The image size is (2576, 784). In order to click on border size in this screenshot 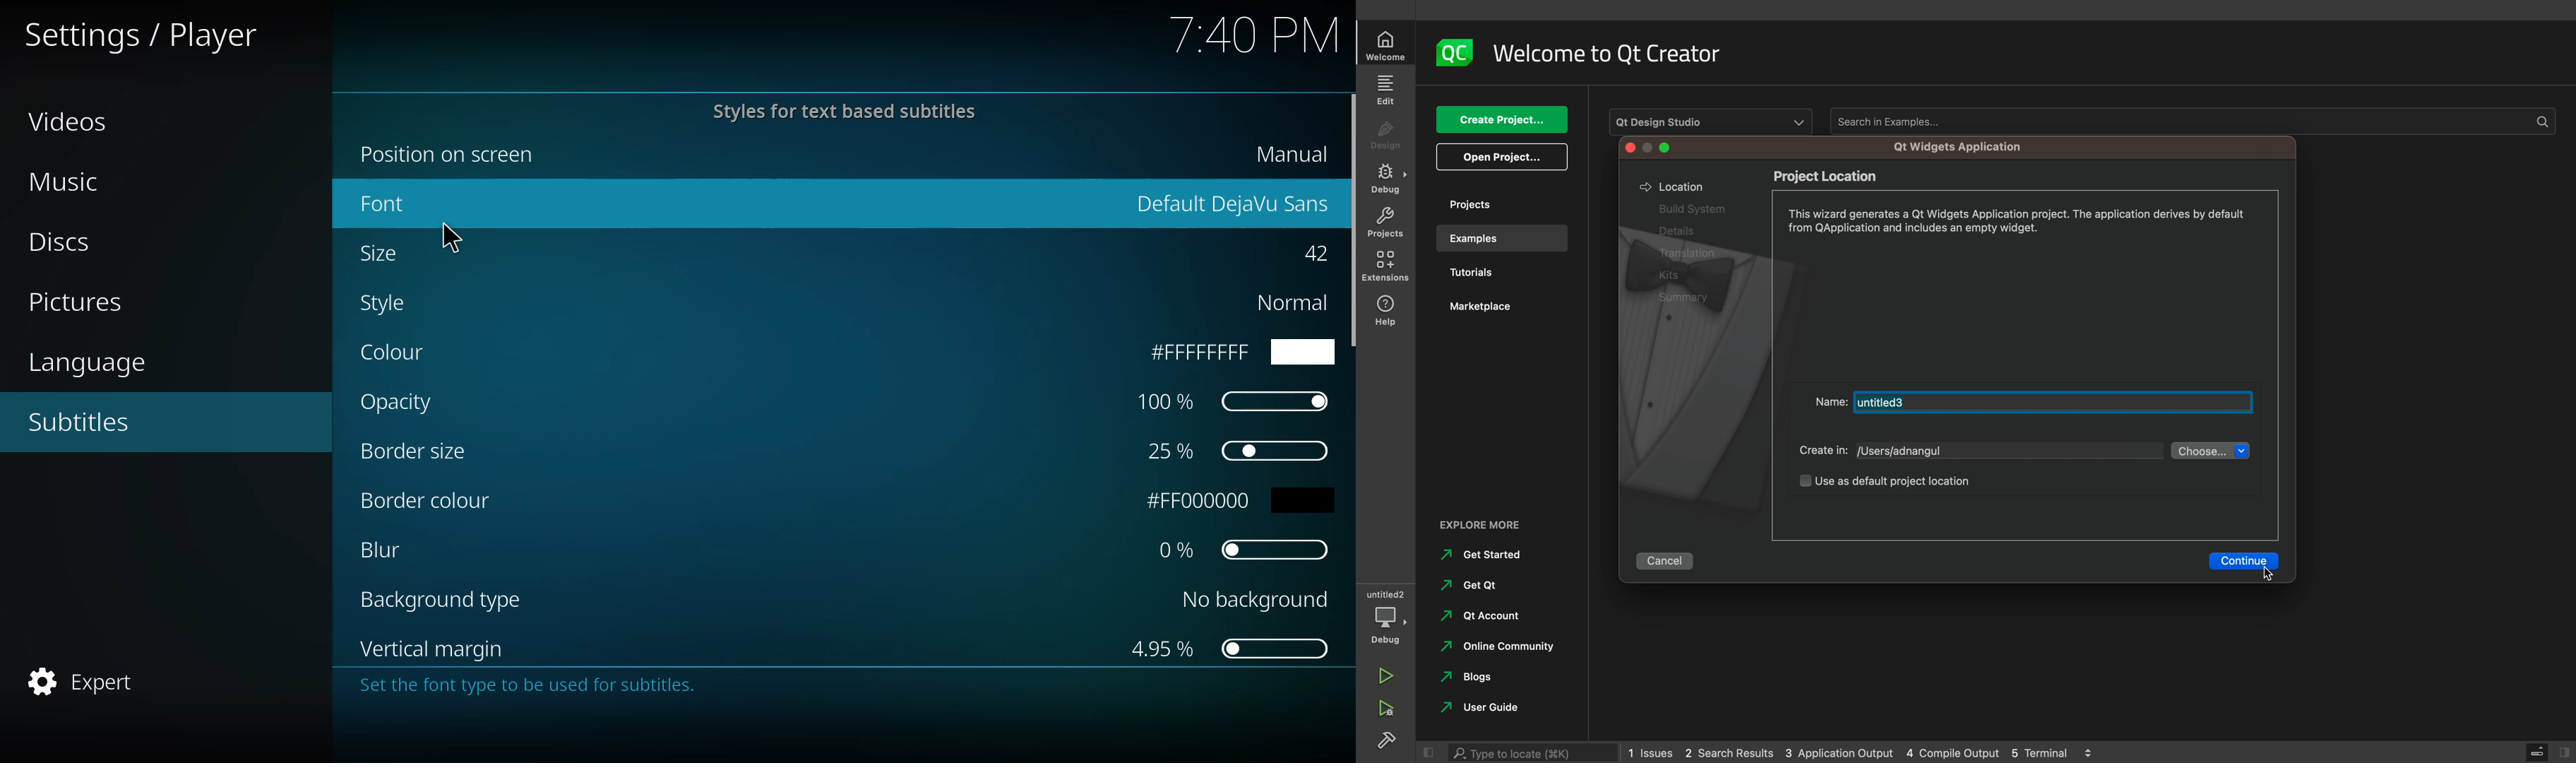, I will do `click(417, 450)`.